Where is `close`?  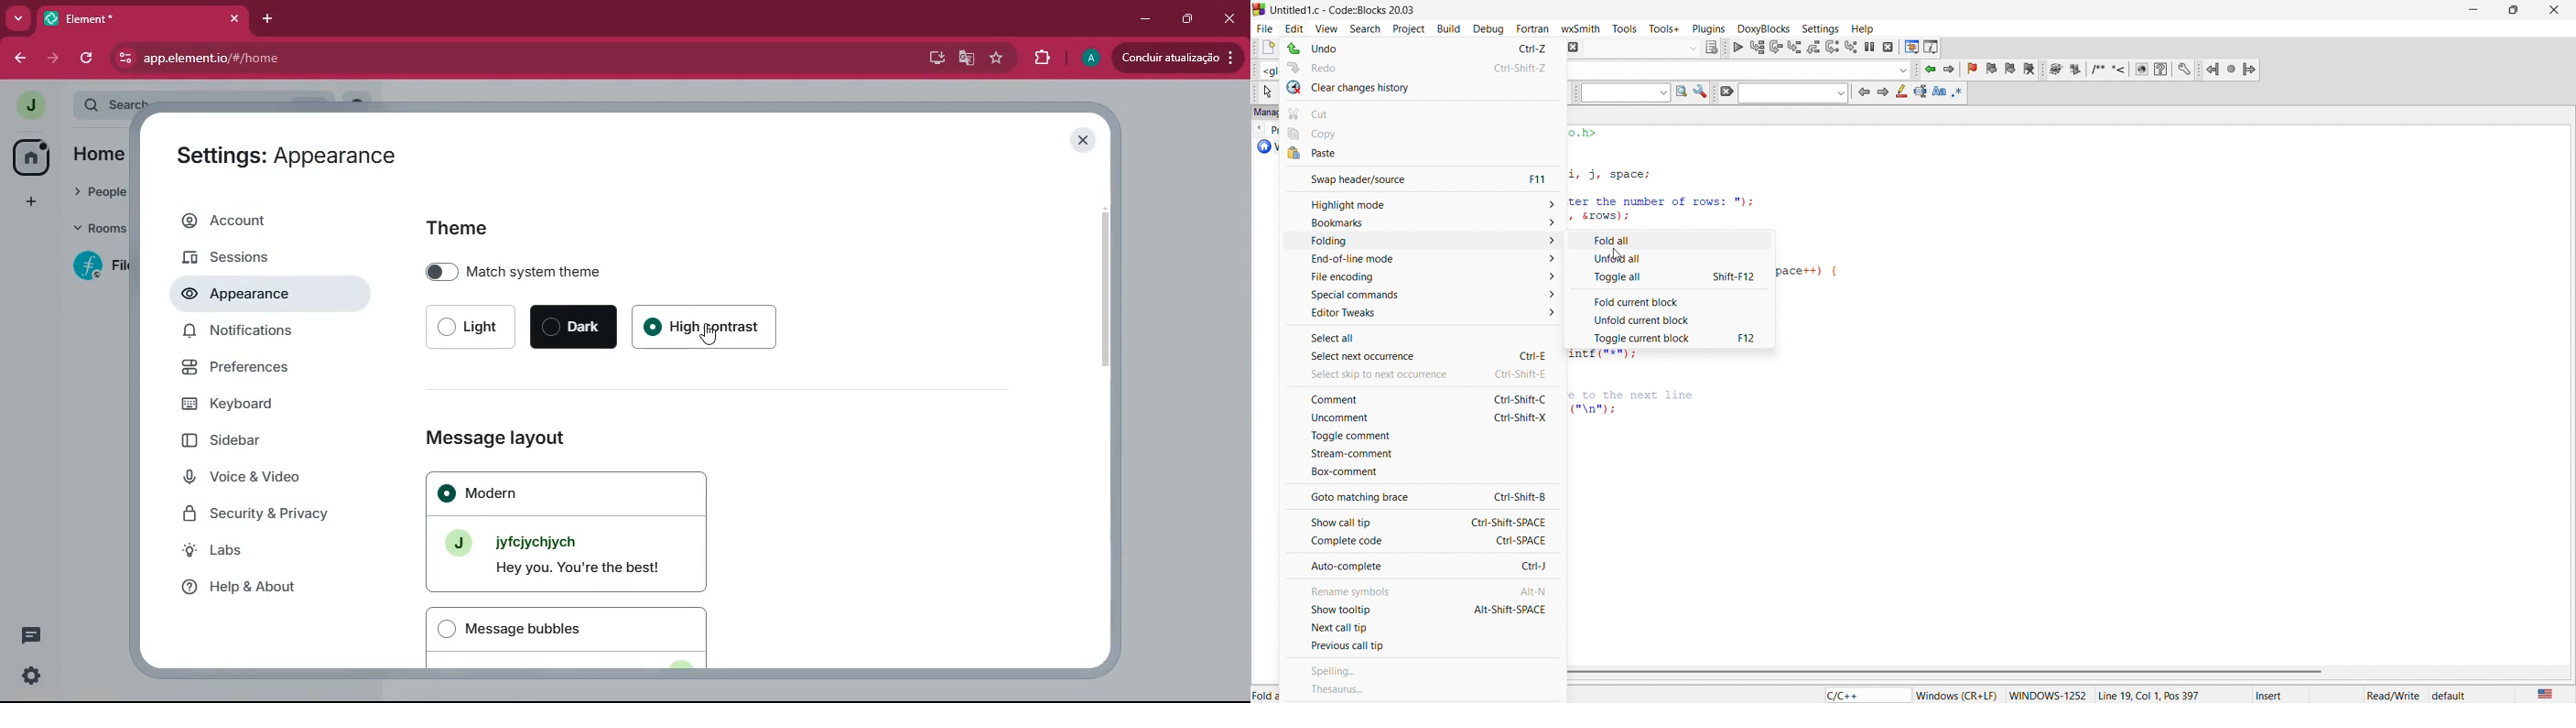
close is located at coordinates (236, 18).